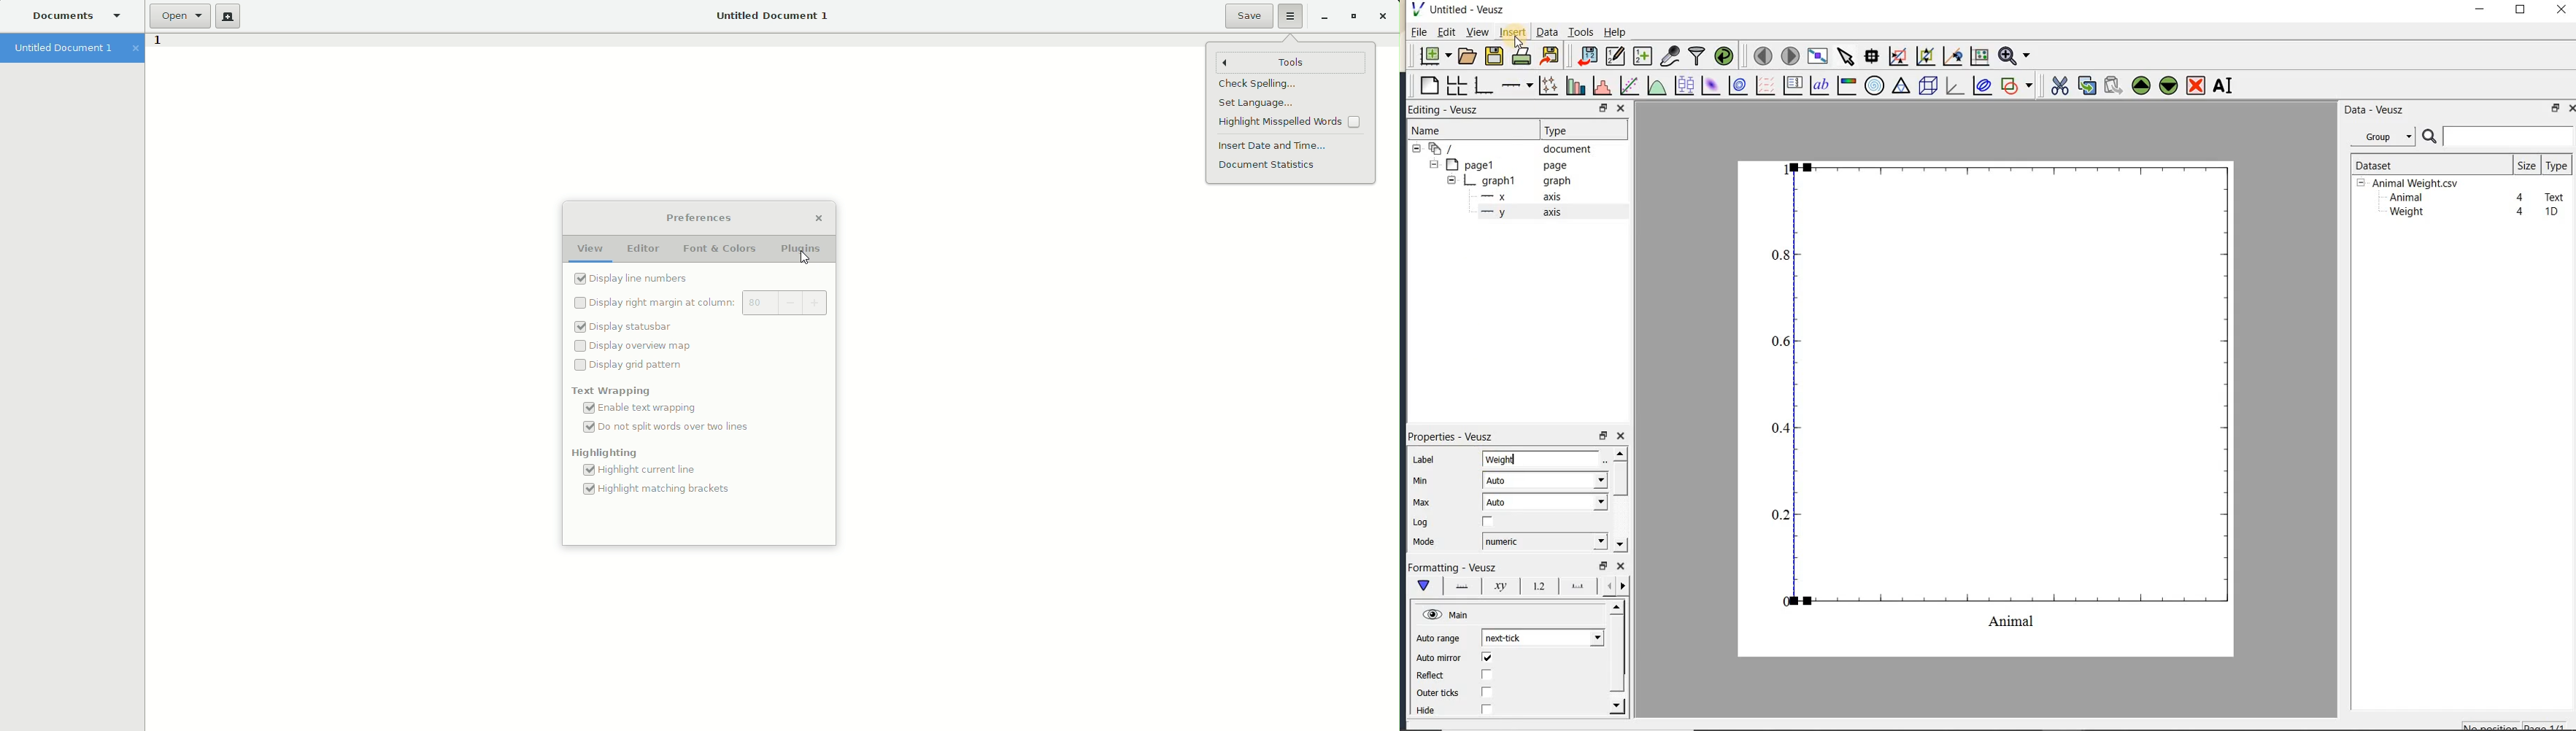 This screenshot has height=756, width=2576. I want to click on tick labels, so click(1536, 585).